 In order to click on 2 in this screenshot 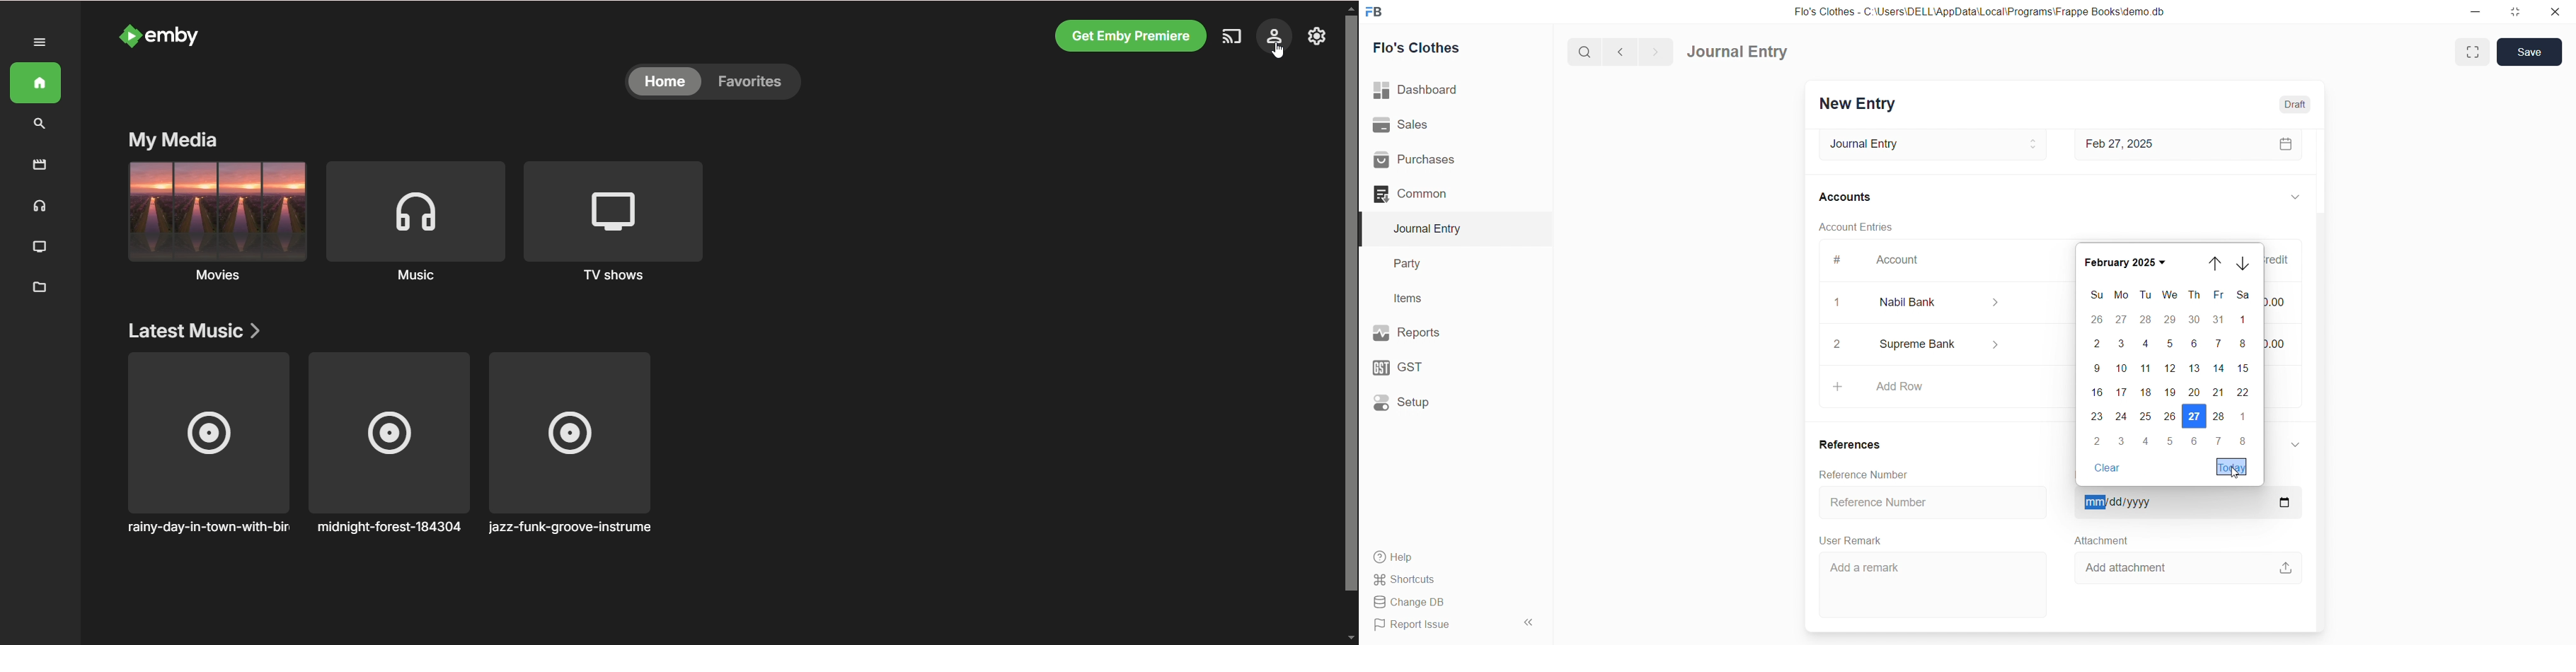, I will do `click(1841, 346)`.